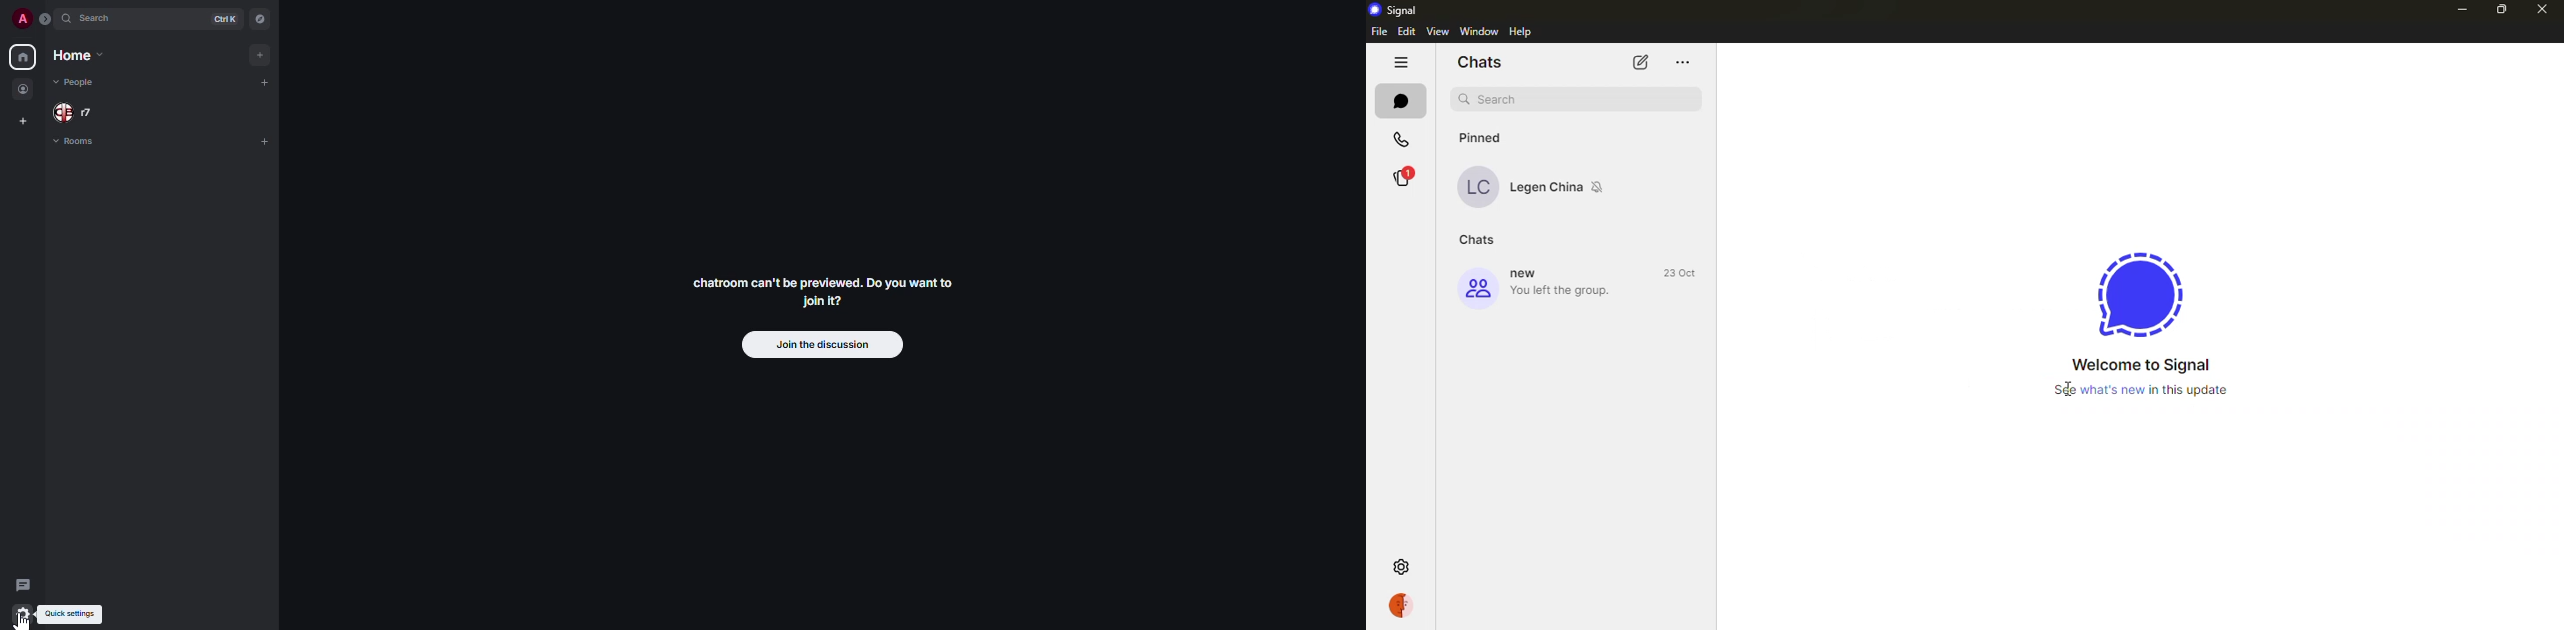  I want to click on home, so click(21, 57).